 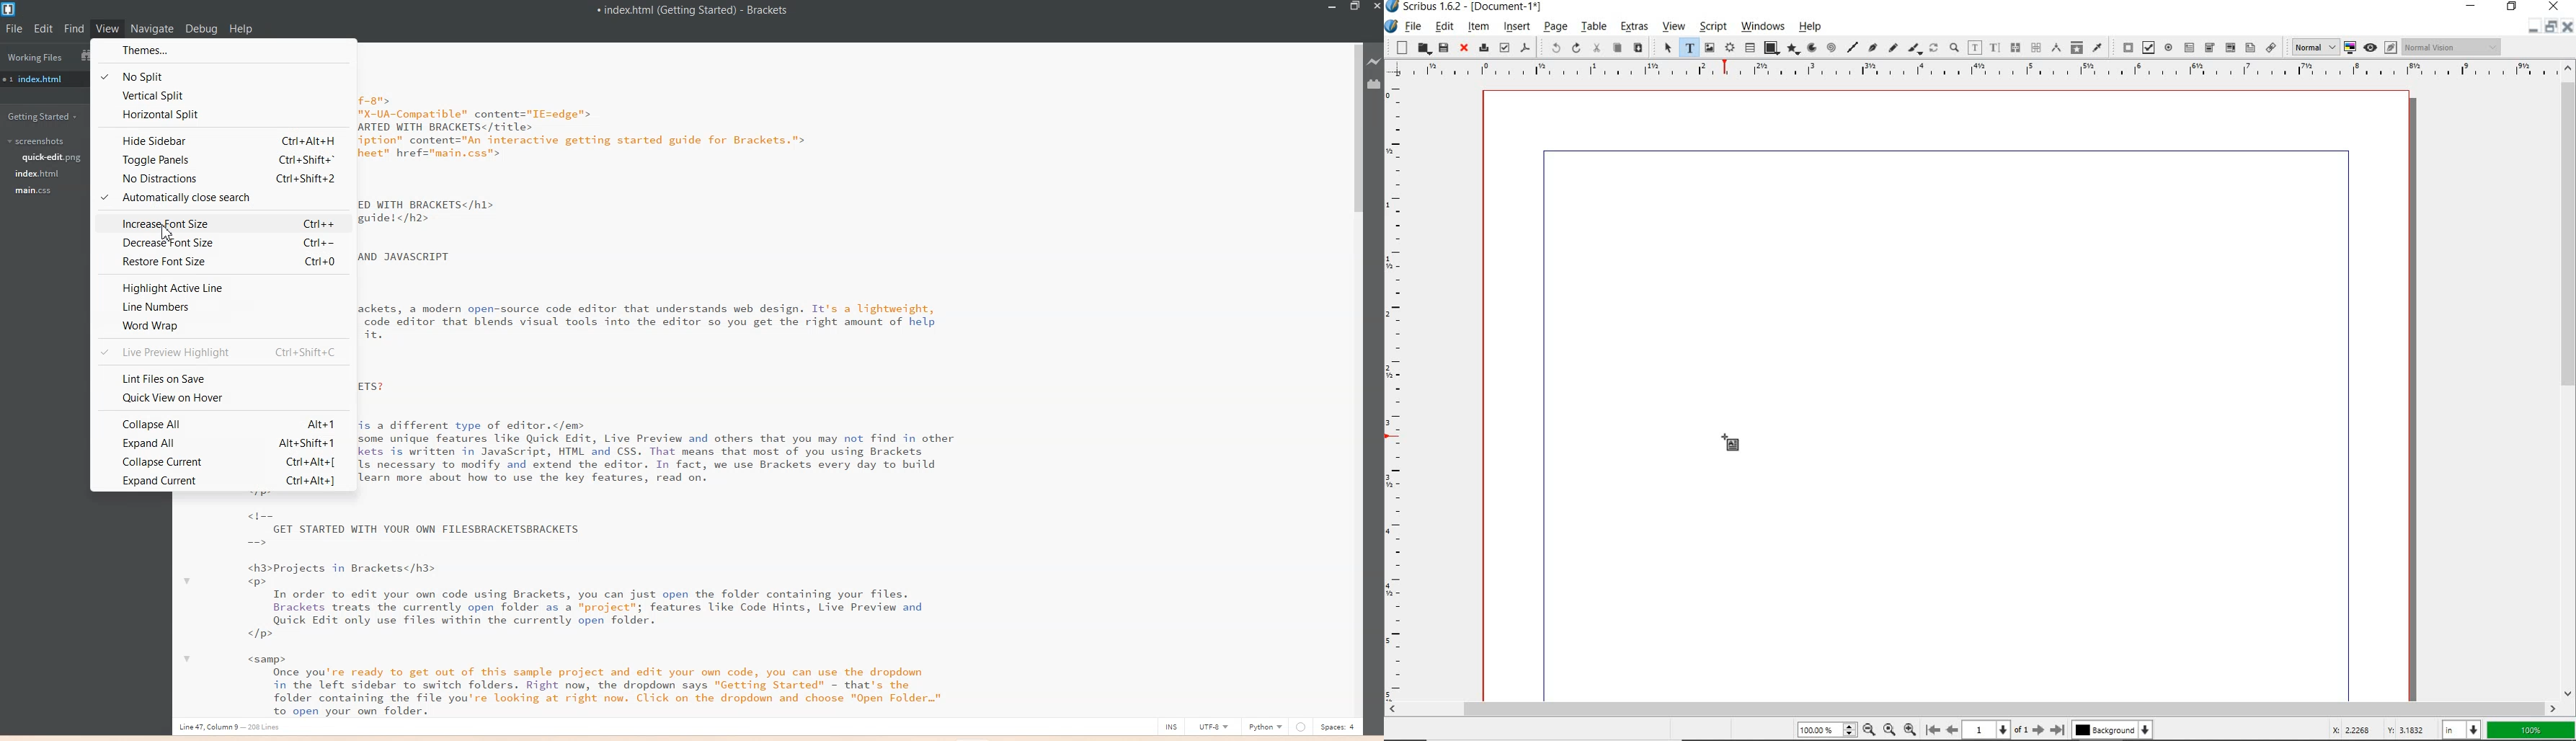 I want to click on Collapse All, so click(x=223, y=422).